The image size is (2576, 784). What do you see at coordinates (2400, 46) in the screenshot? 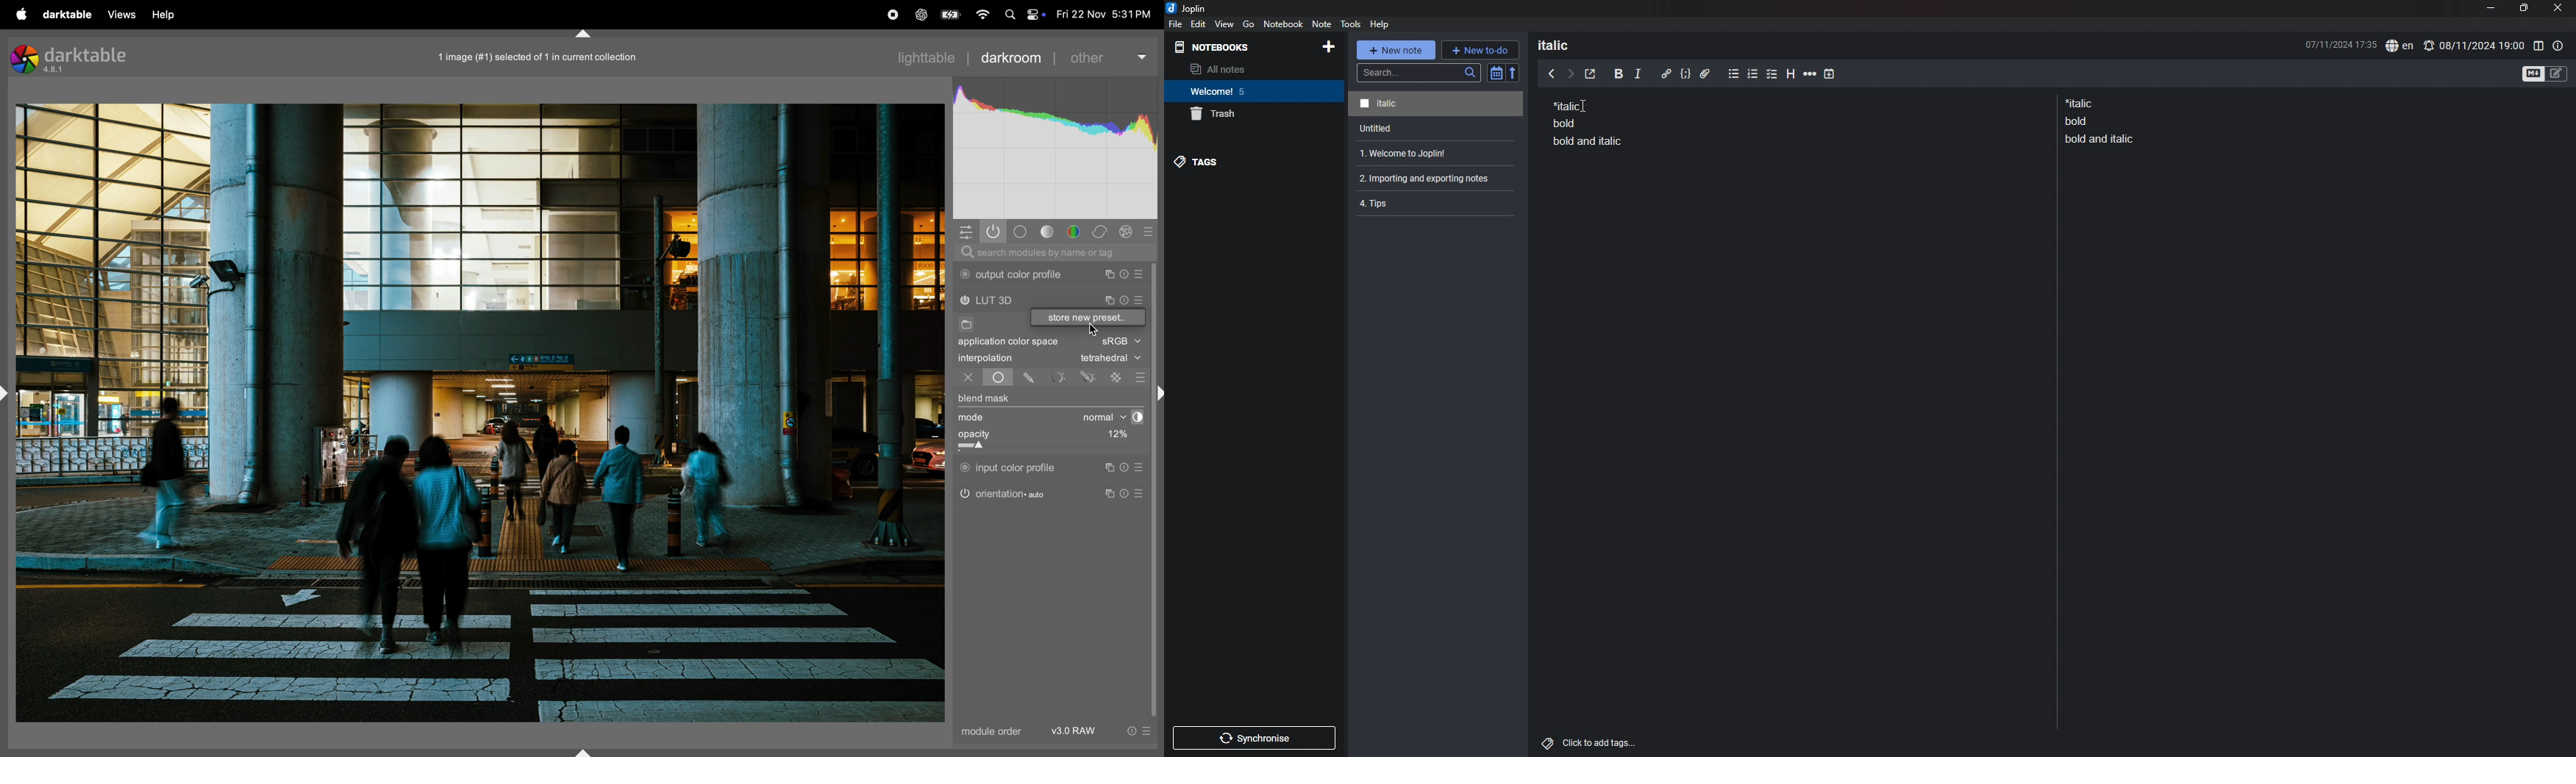
I see `spell check` at bounding box center [2400, 46].